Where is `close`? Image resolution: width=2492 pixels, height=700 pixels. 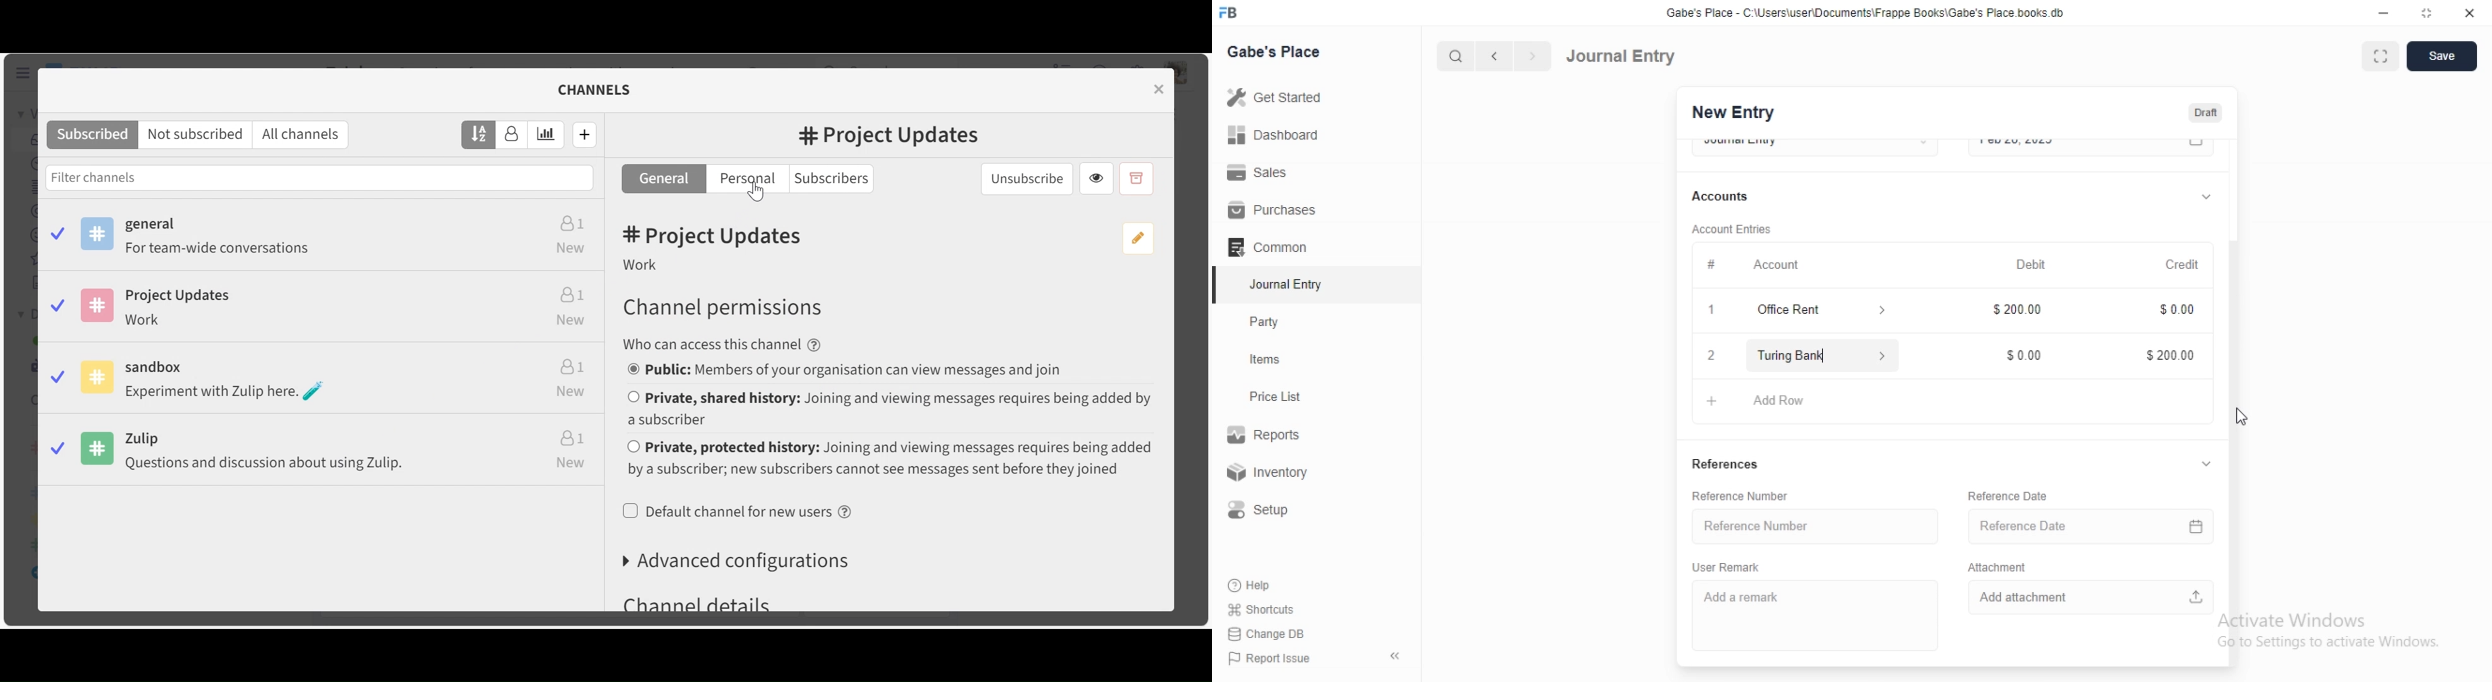
close is located at coordinates (2470, 11).